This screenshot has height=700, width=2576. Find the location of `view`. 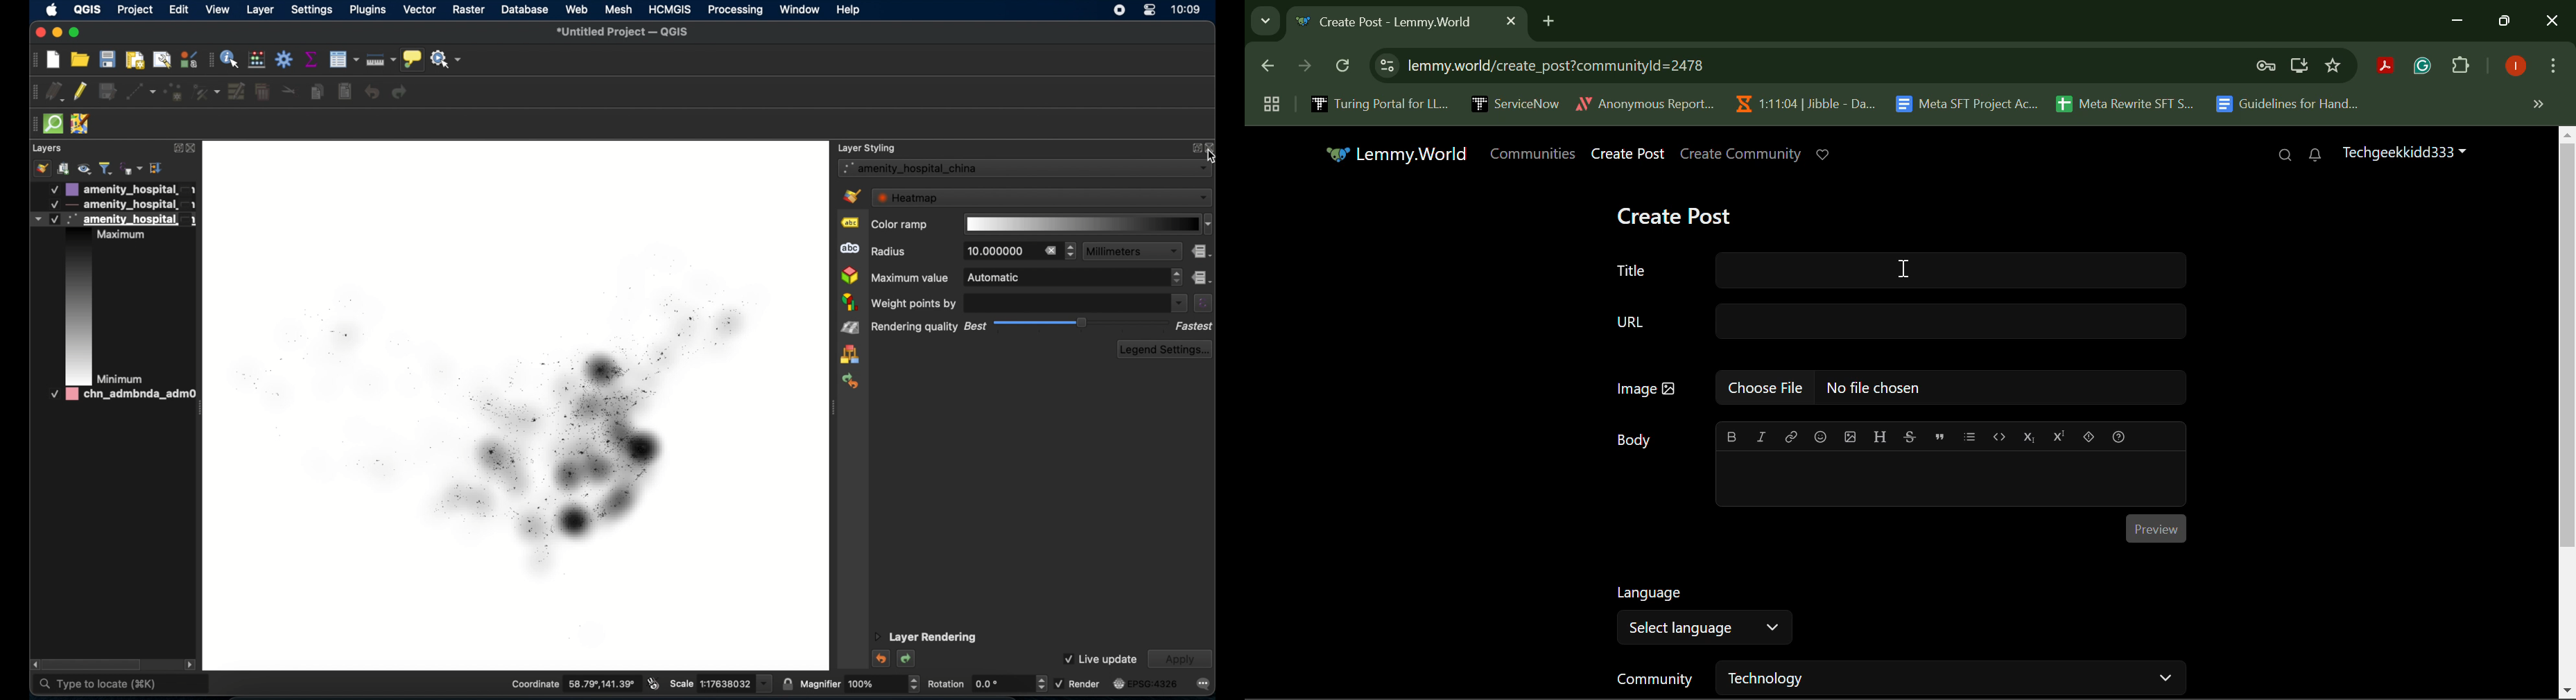

view is located at coordinates (218, 10).